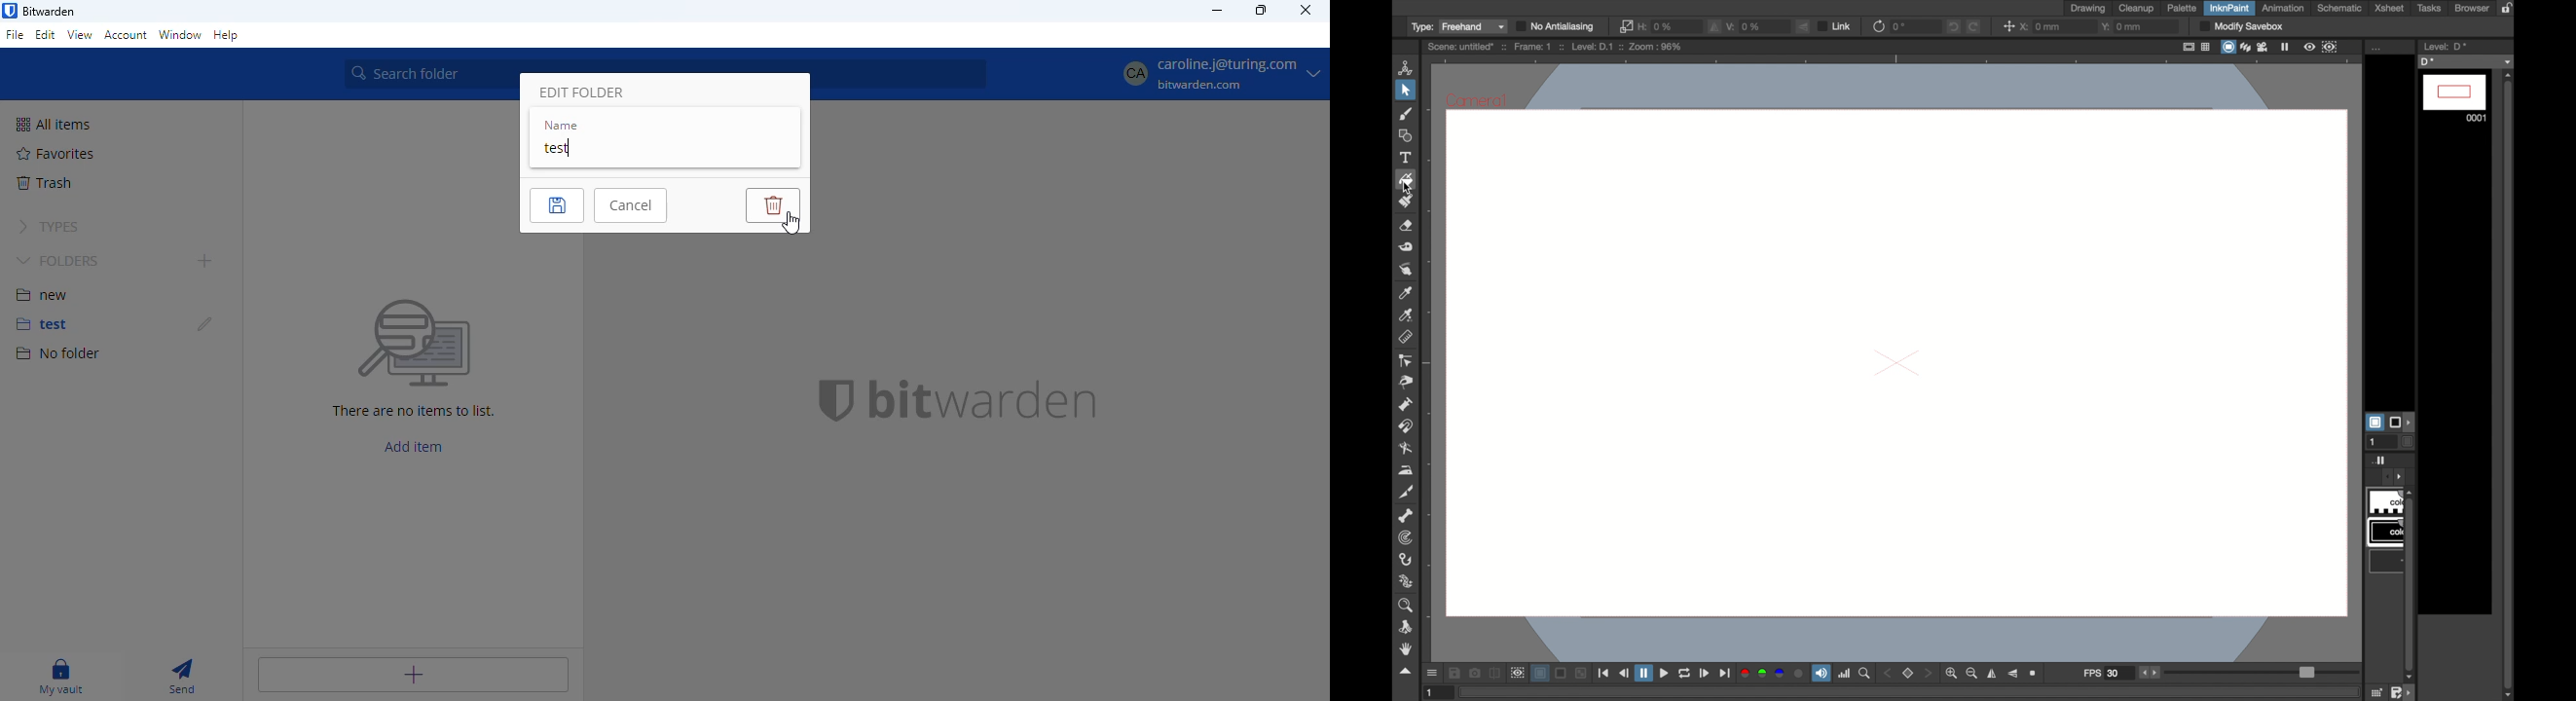 Image resolution: width=2576 pixels, height=728 pixels. What do you see at coordinates (1409, 190) in the screenshot?
I see `cursor` at bounding box center [1409, 190].